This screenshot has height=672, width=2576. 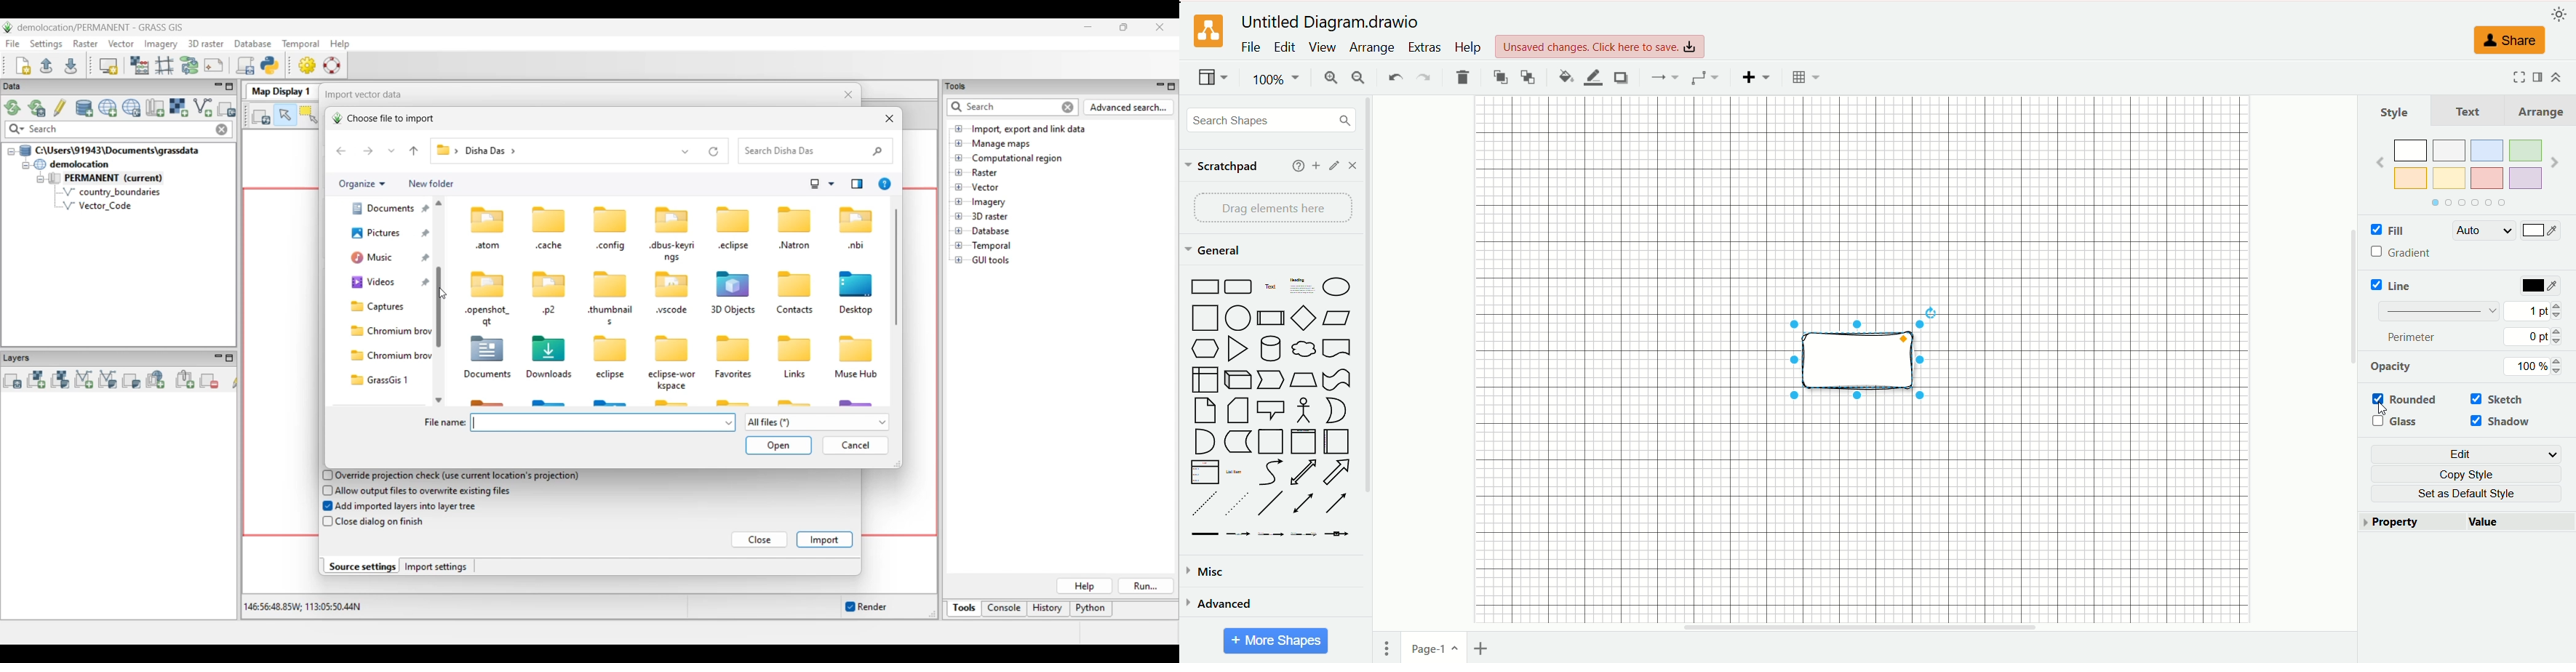 What do you see at coordinates (2468, 110) in the screenshot?
I see `text` at bounding box center [2468, 110].